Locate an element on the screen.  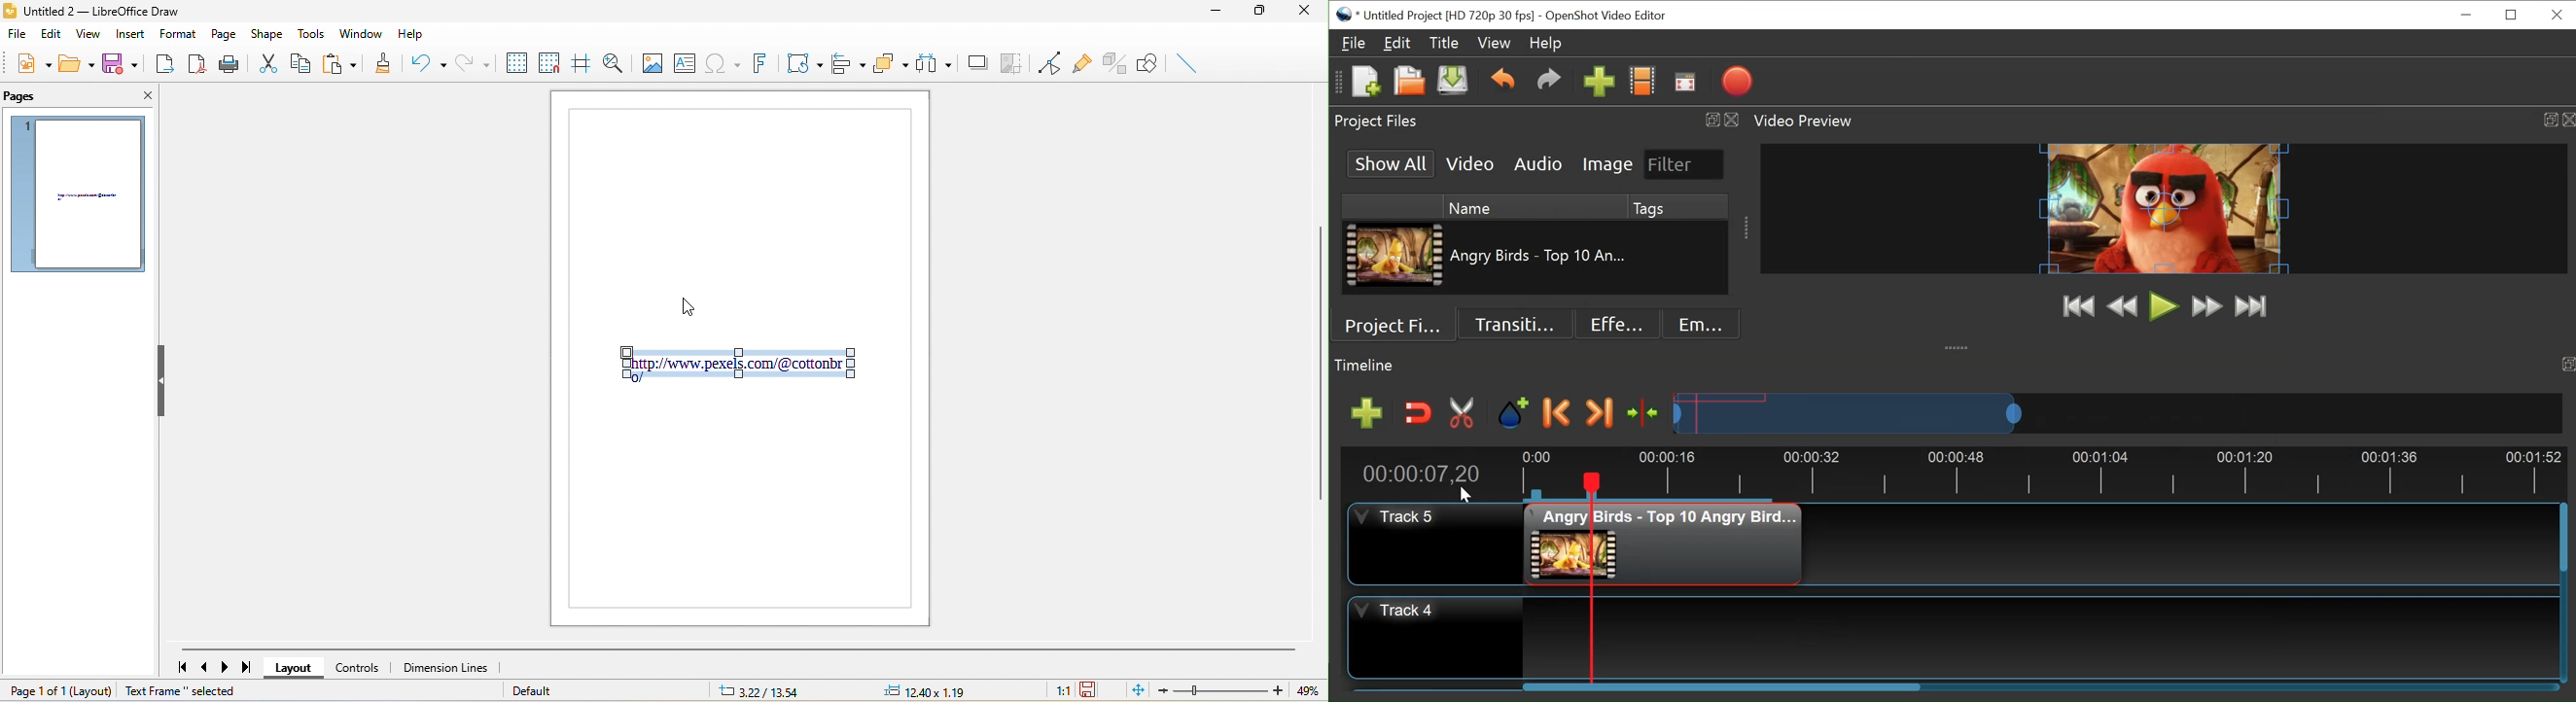
edit is located at coordinates (50, 34).